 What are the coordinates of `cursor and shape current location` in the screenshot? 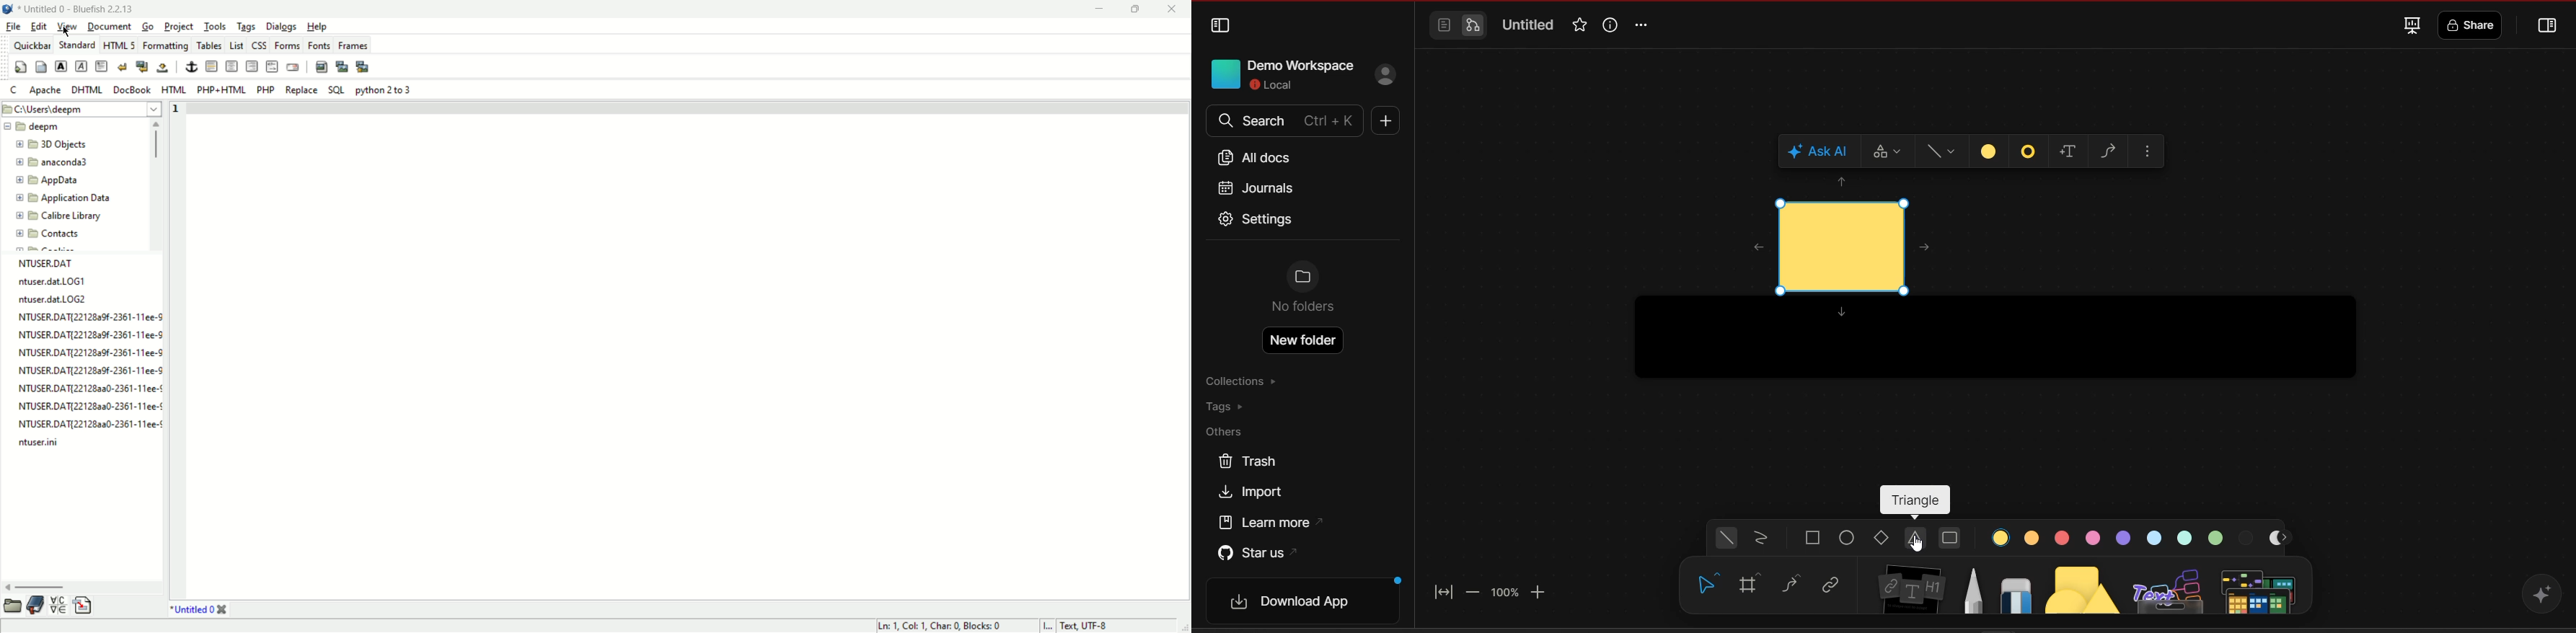 It's located at (1841, 247).